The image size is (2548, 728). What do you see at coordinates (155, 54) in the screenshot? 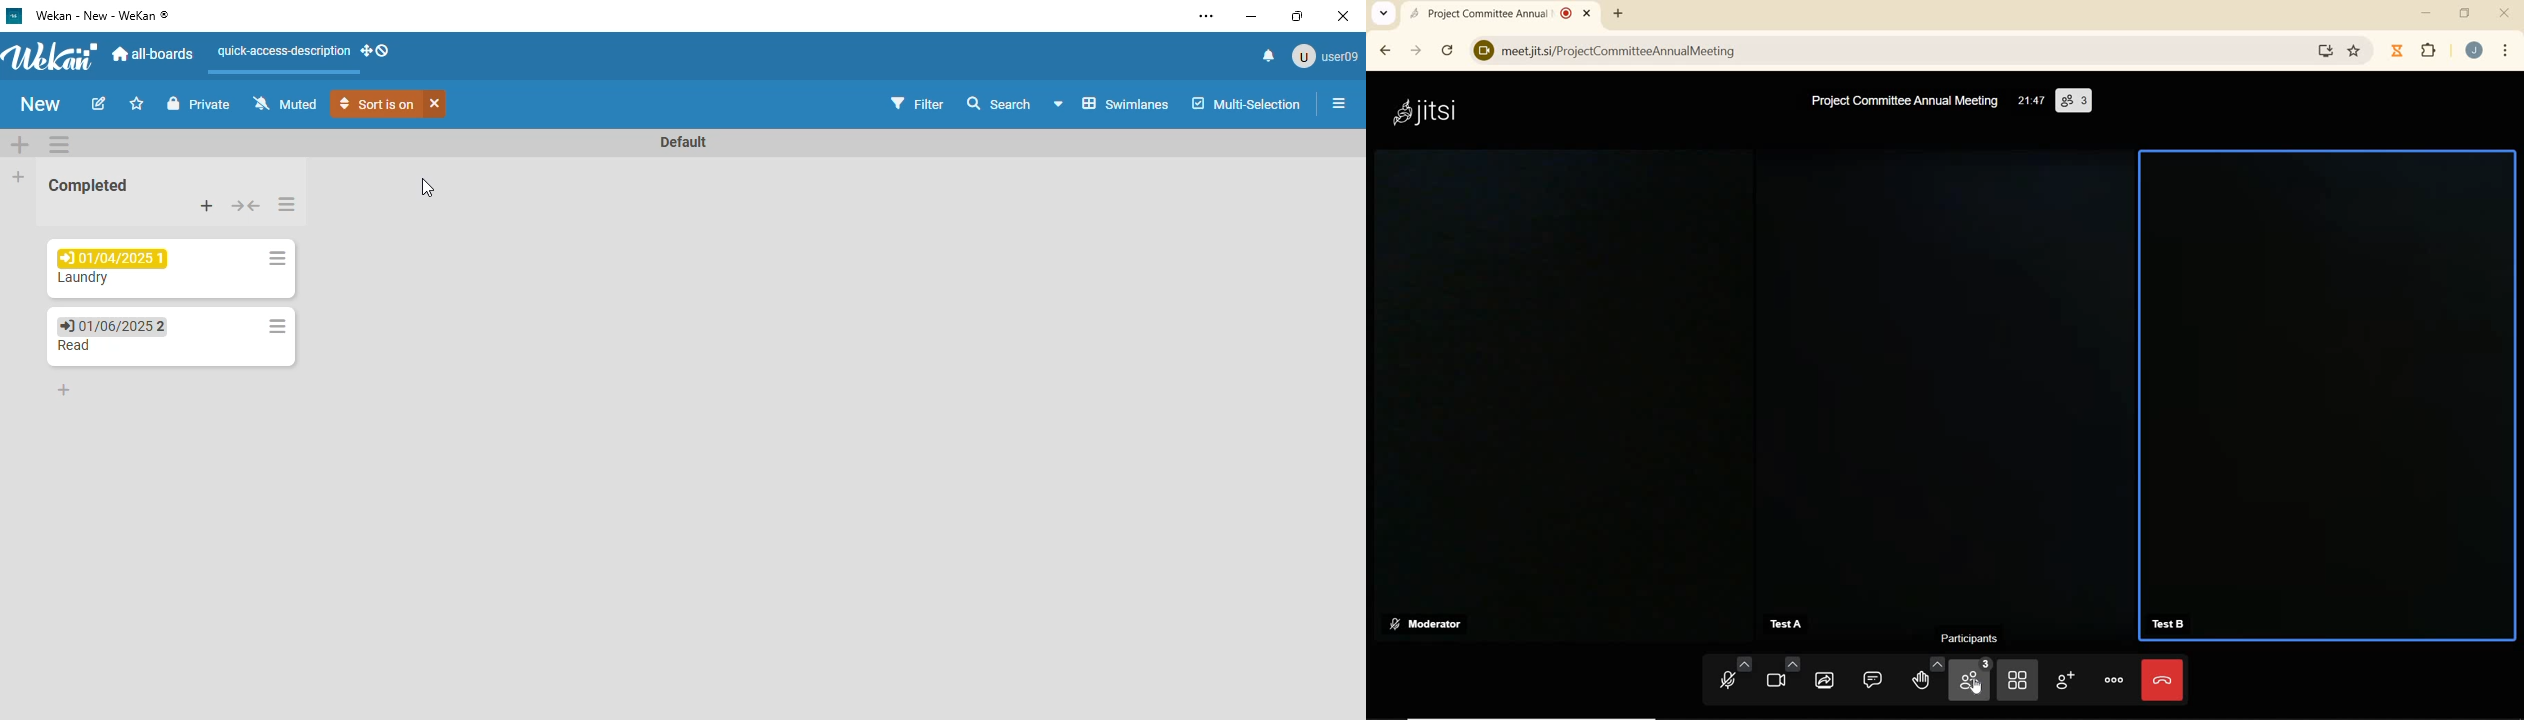
I see `all-boards` at bounding box center [155, 54].